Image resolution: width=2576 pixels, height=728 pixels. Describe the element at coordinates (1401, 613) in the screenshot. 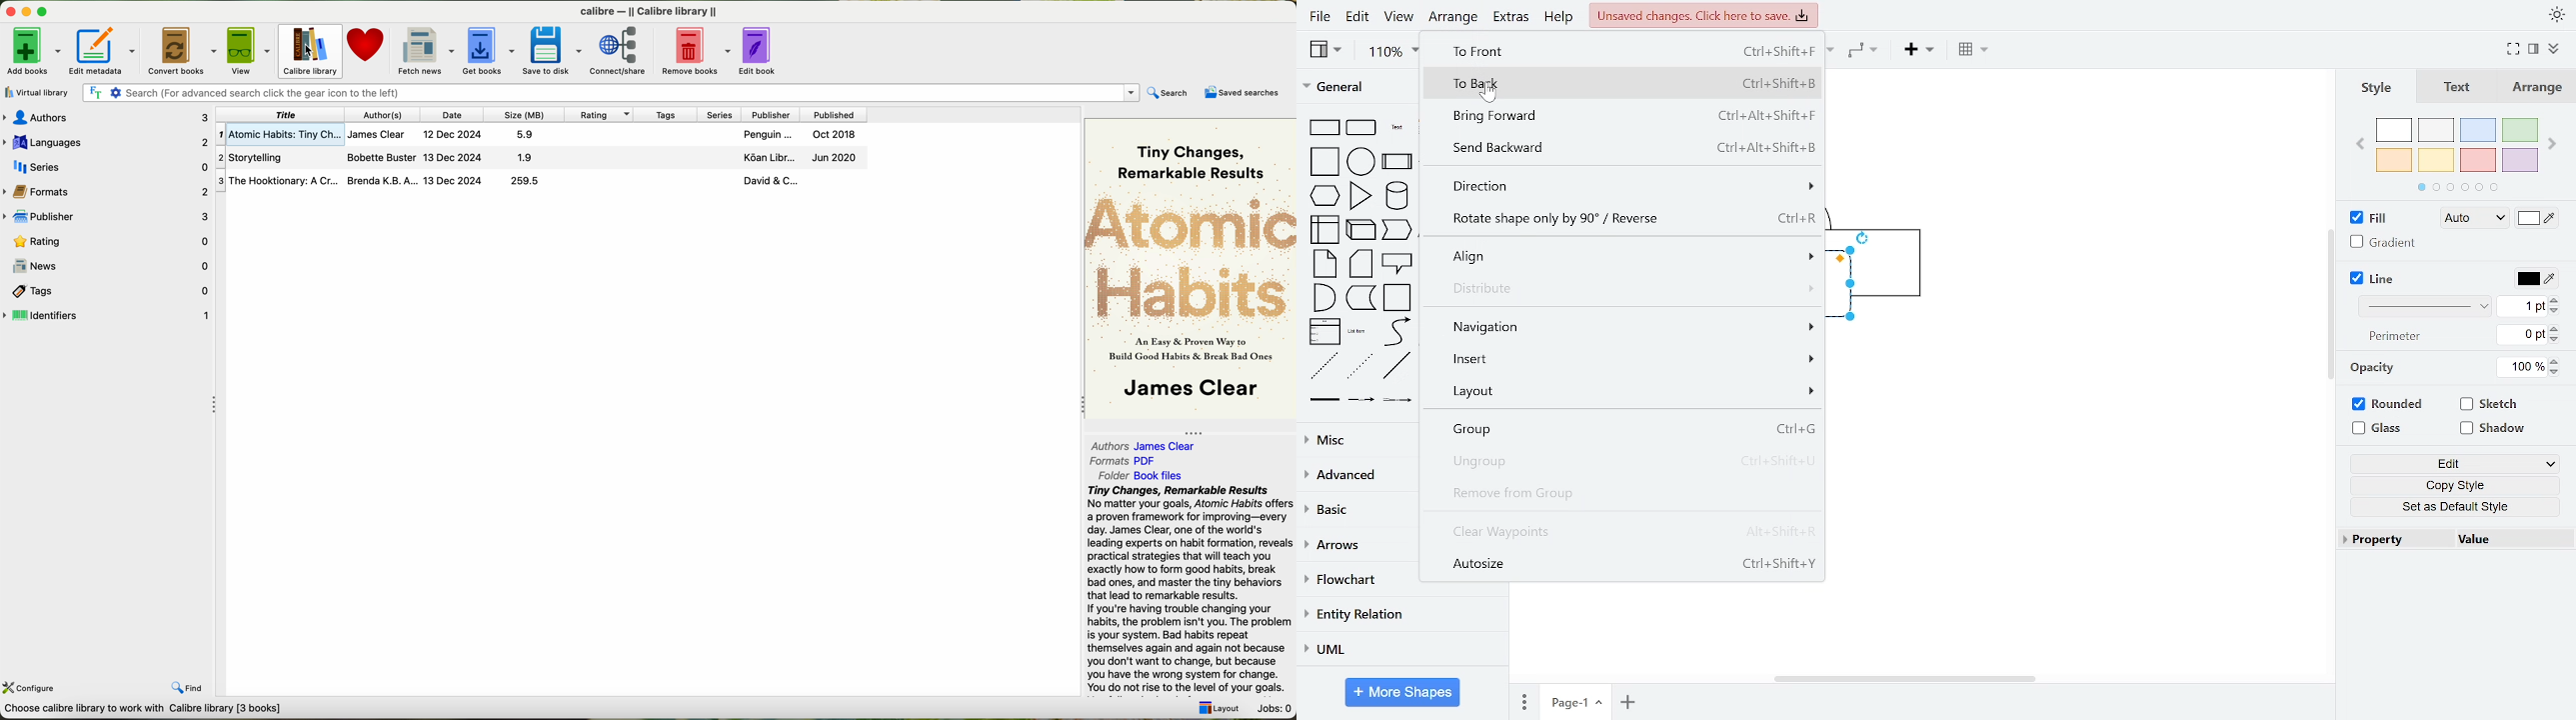

I see `entity relation` at that location.